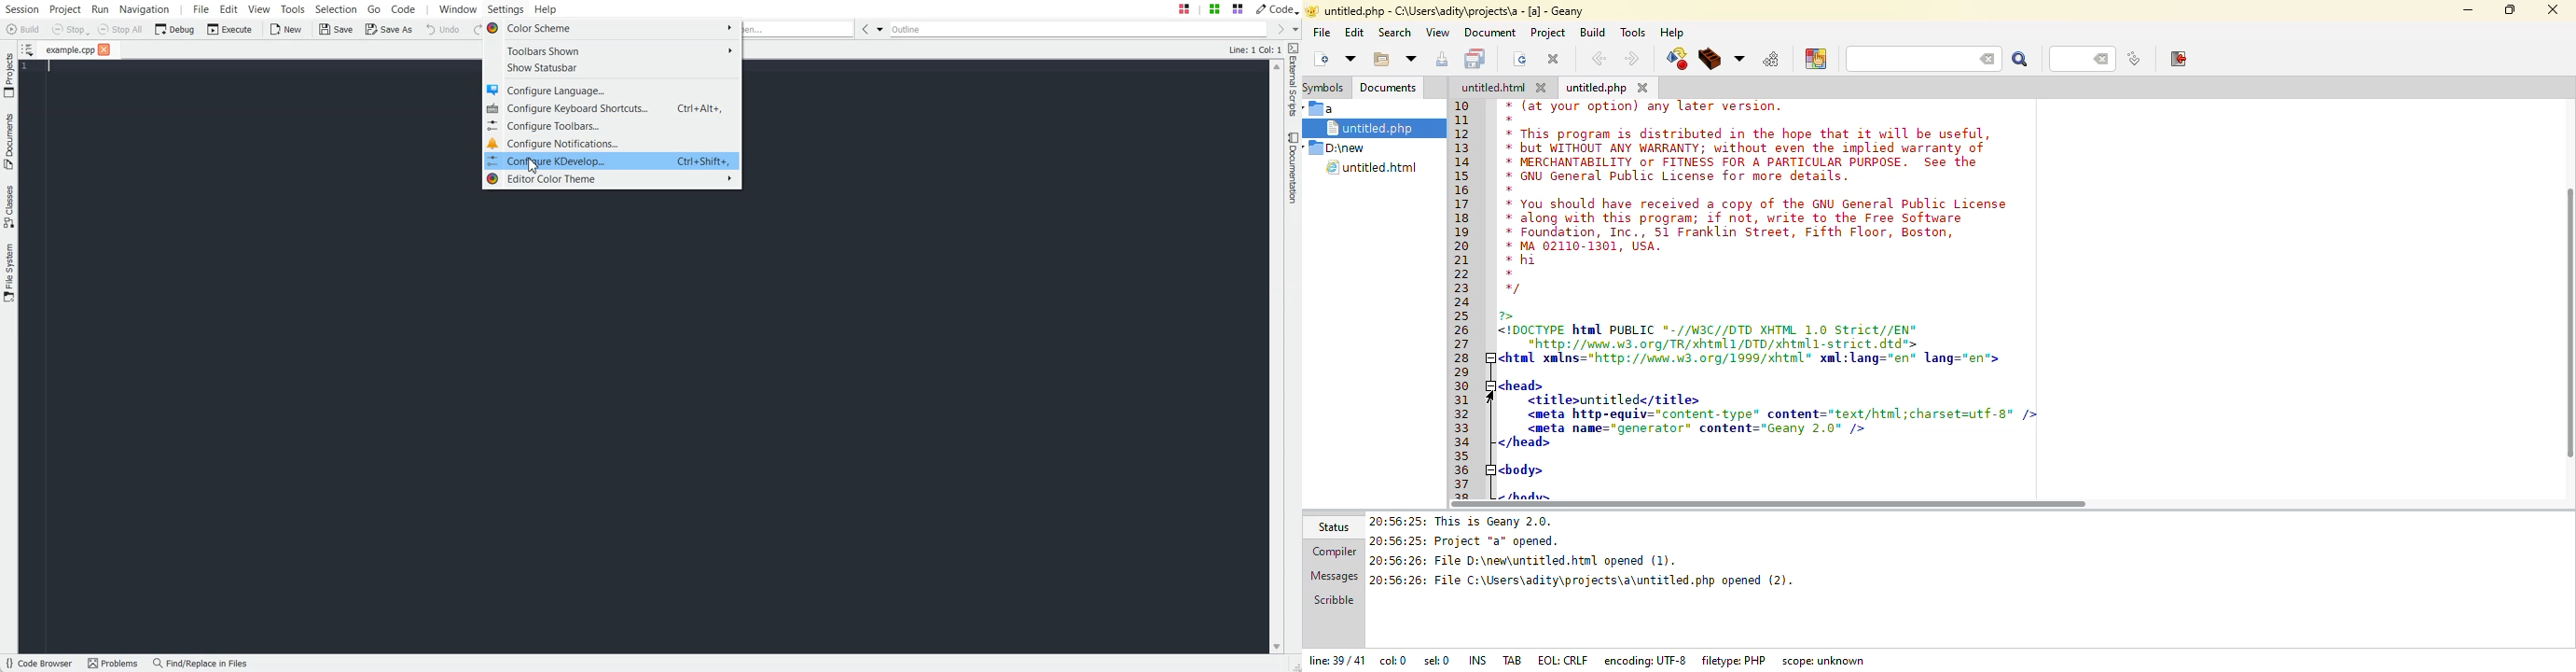  I want to click on a, so click(1323, 108).